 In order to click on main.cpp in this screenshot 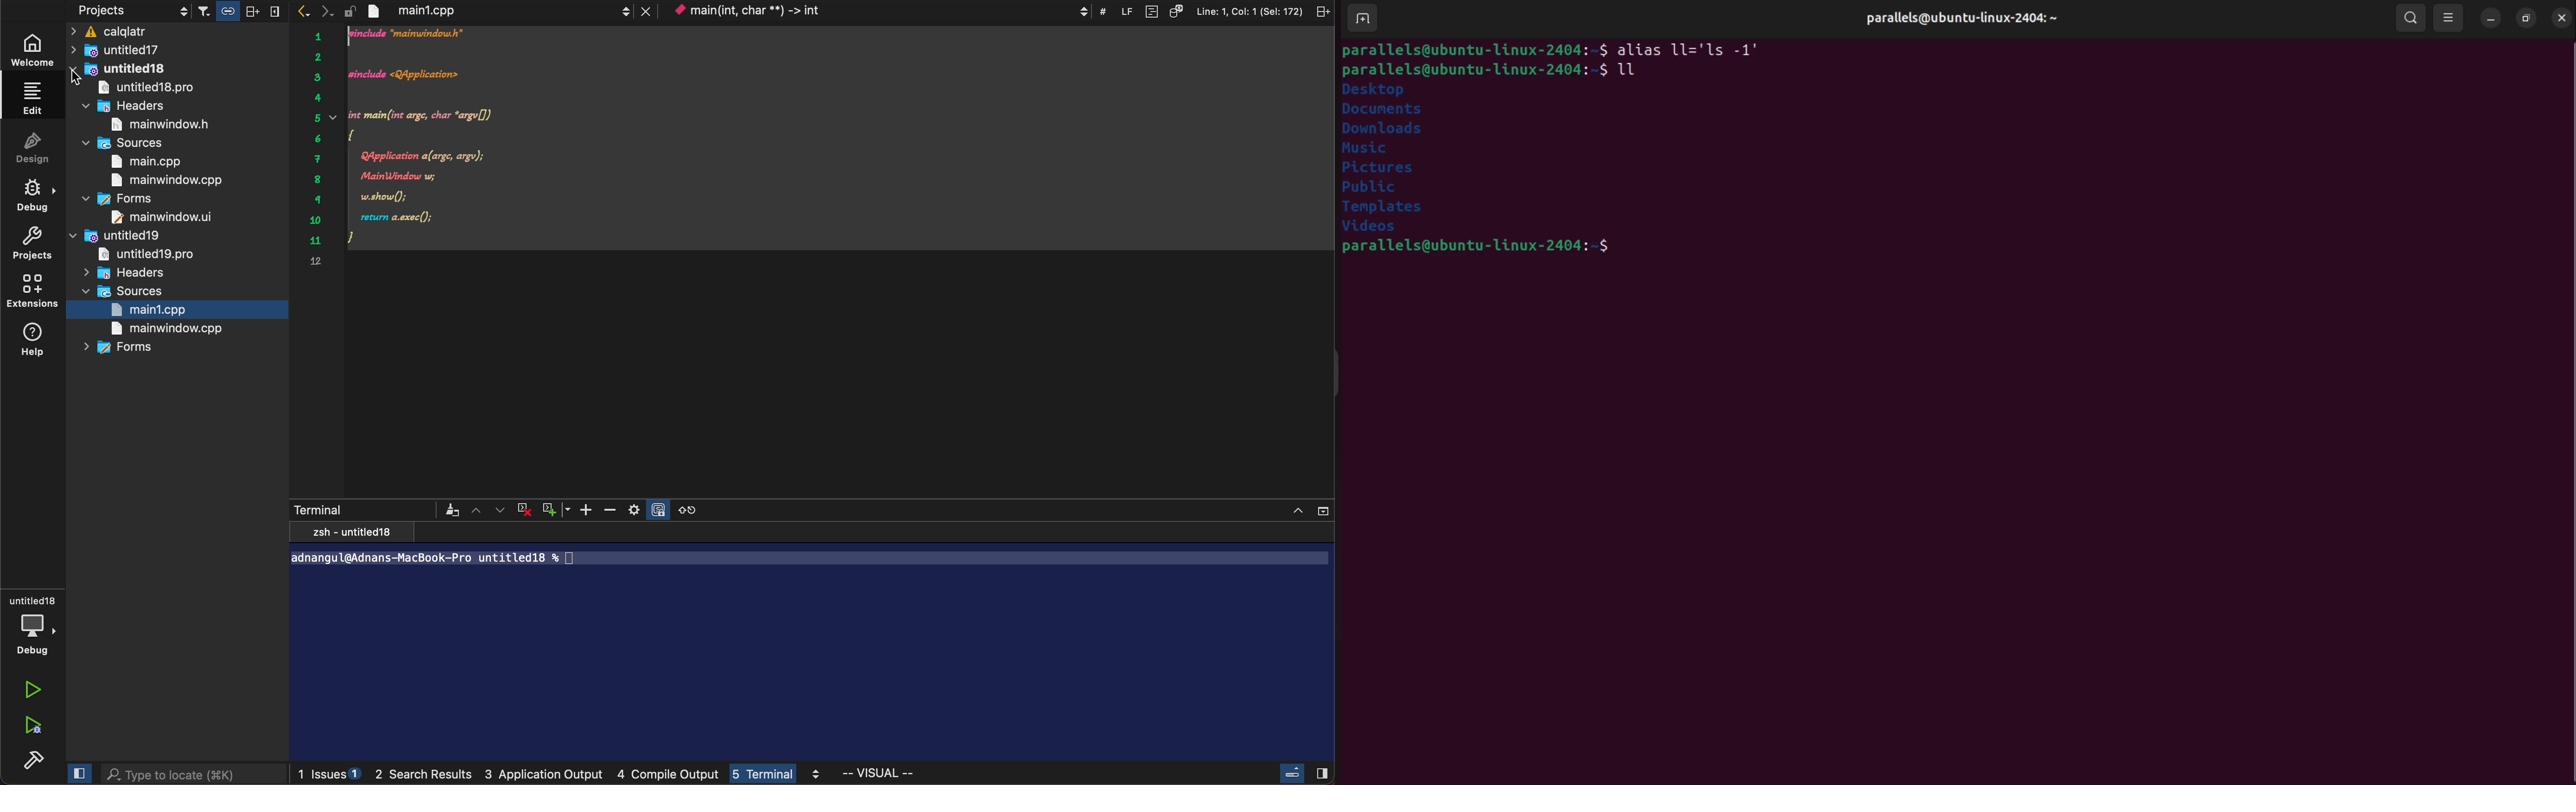, I will do `click(150, 162)`.